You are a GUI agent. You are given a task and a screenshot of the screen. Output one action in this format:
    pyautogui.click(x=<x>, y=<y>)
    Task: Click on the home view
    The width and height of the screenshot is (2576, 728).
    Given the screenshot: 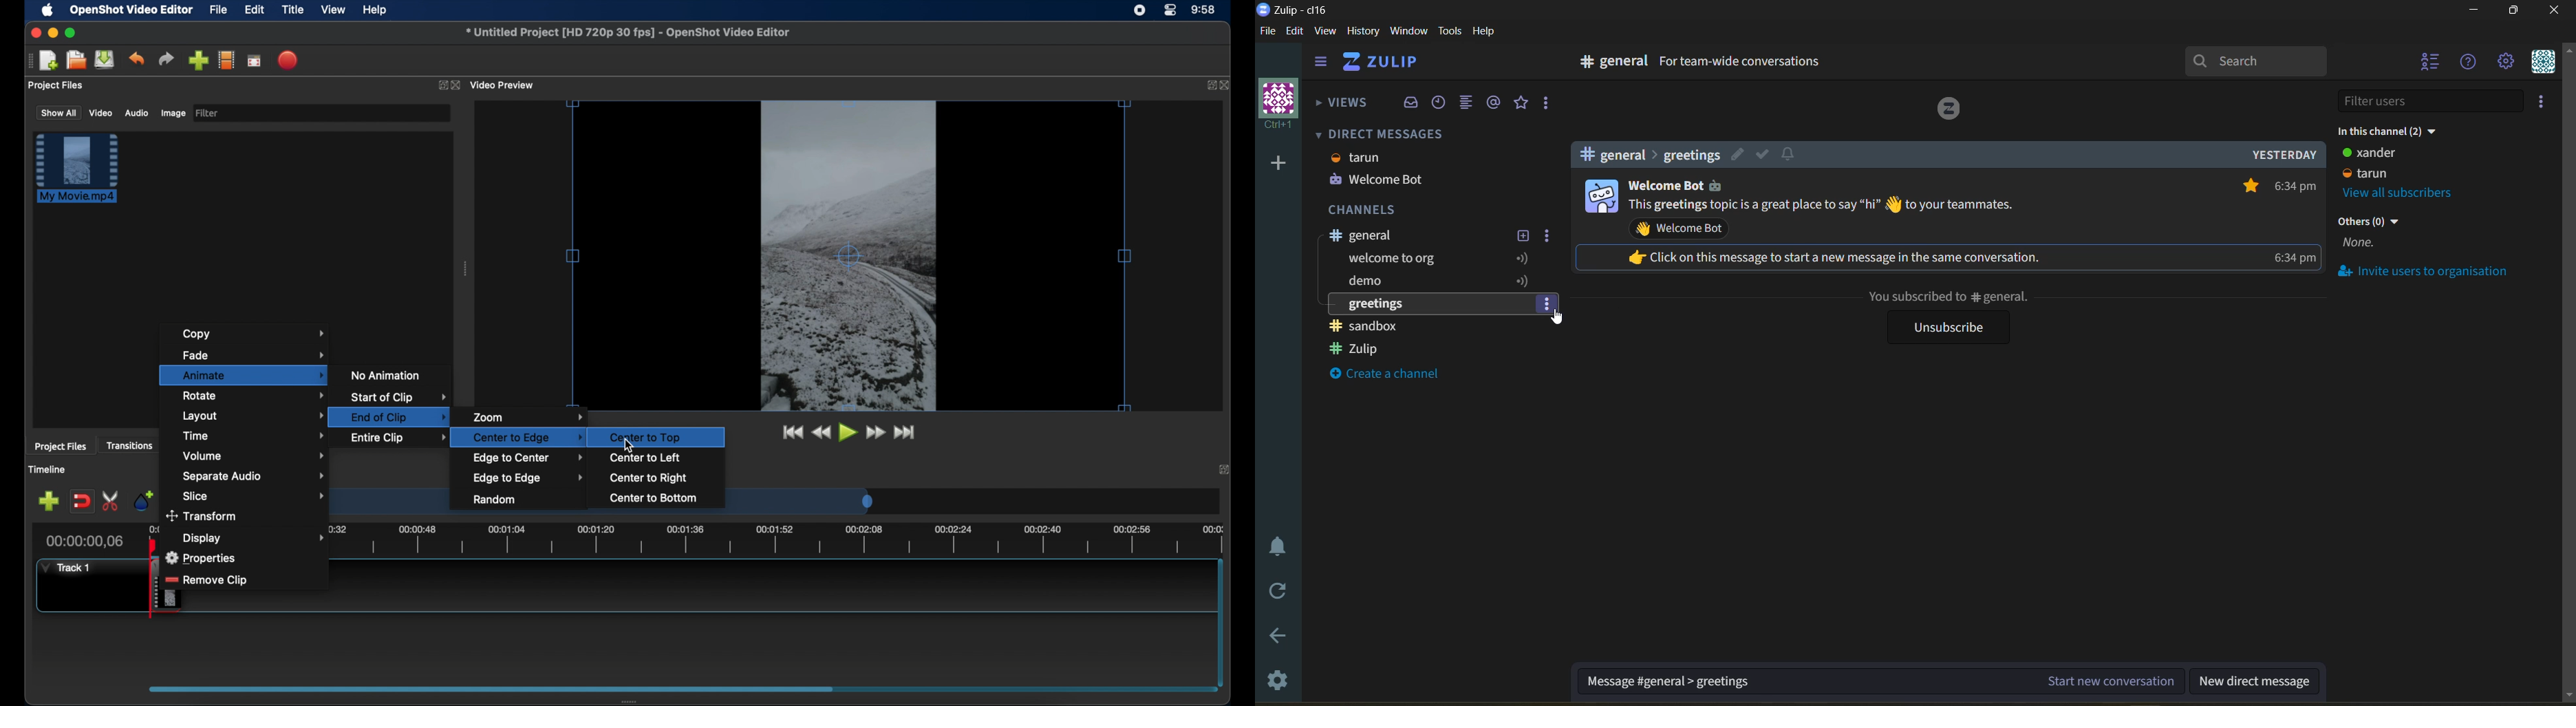 What is the action you would take?
    pyautogui.click(x=1384, y=63)
    